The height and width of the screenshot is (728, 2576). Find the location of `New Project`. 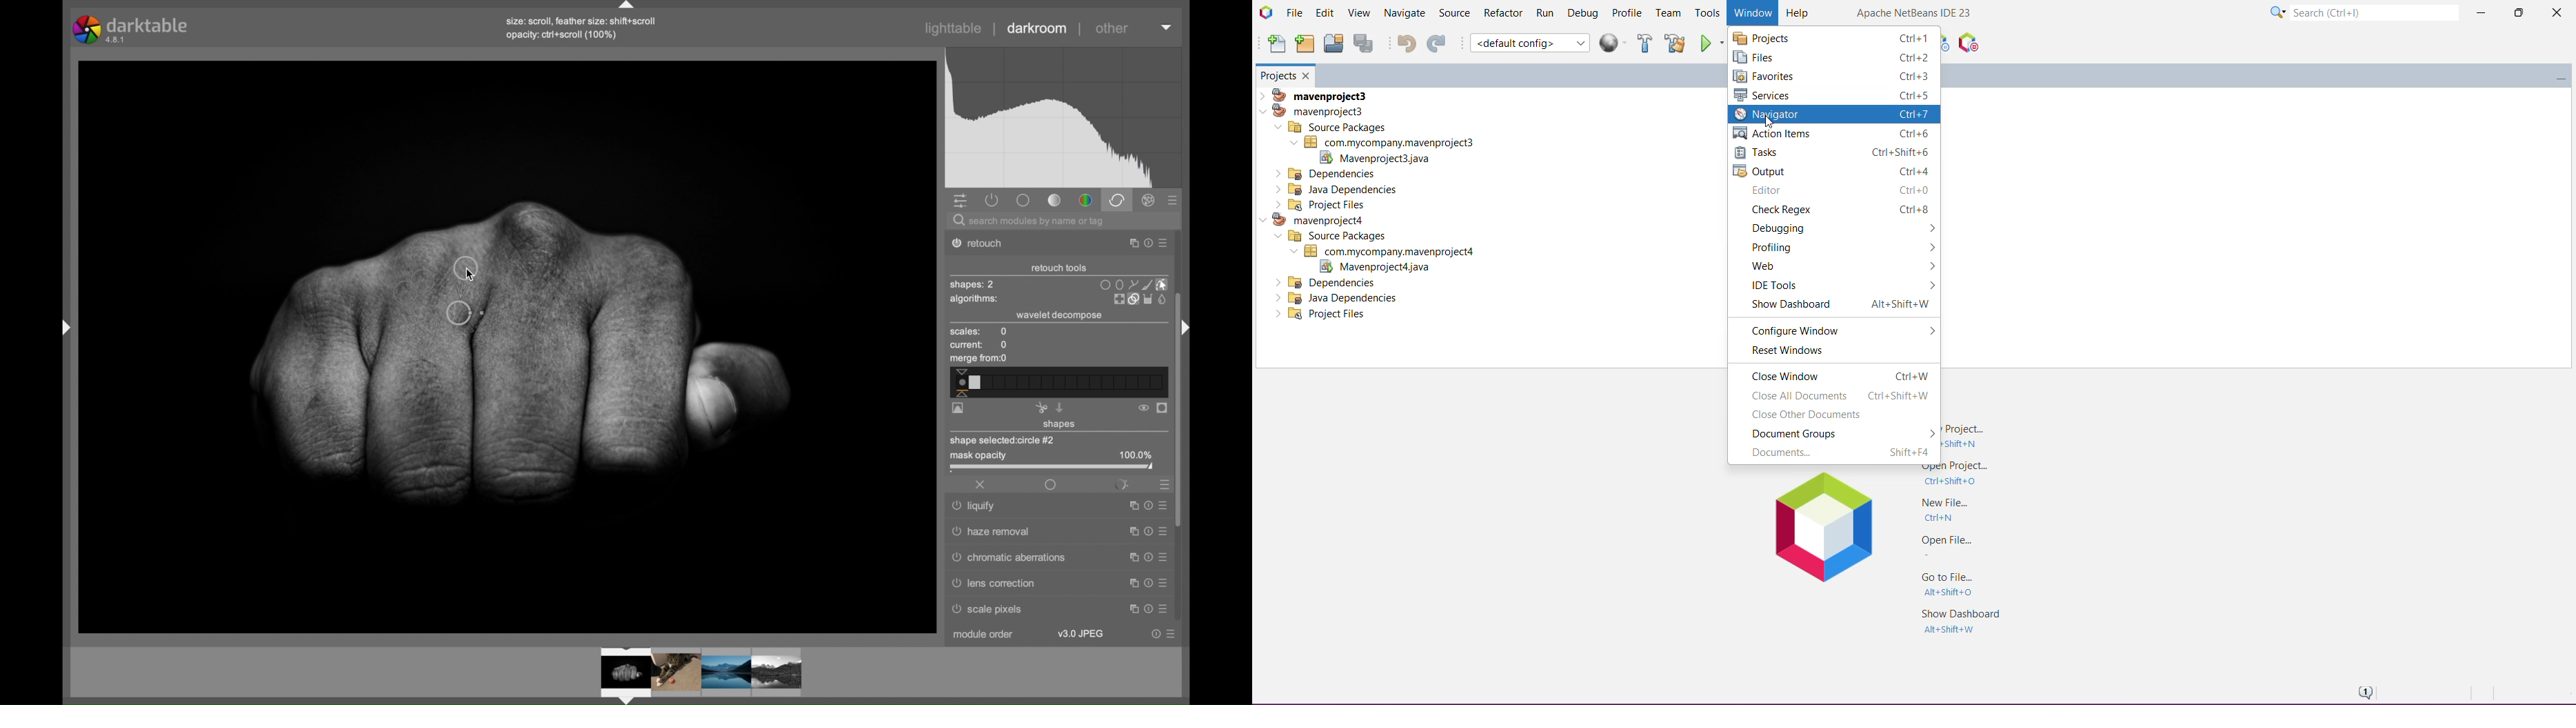

New Project is located at coordinates (1304, 44).